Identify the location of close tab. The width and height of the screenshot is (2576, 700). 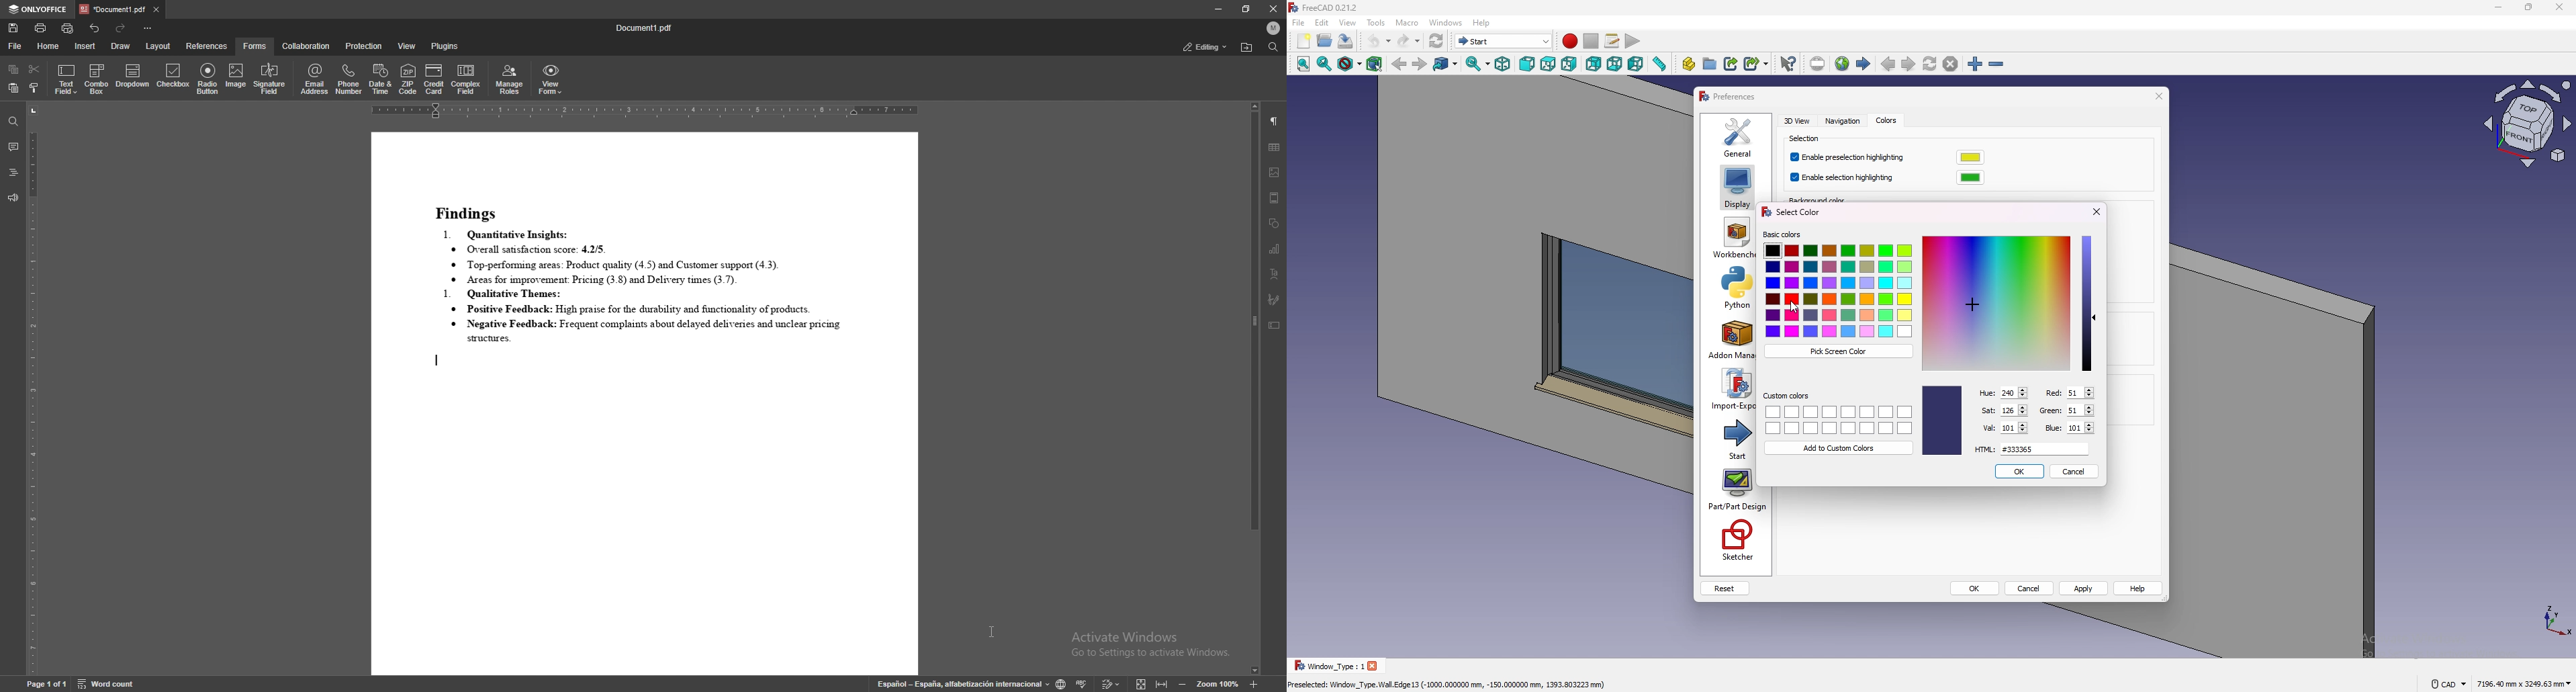
(156, 10).